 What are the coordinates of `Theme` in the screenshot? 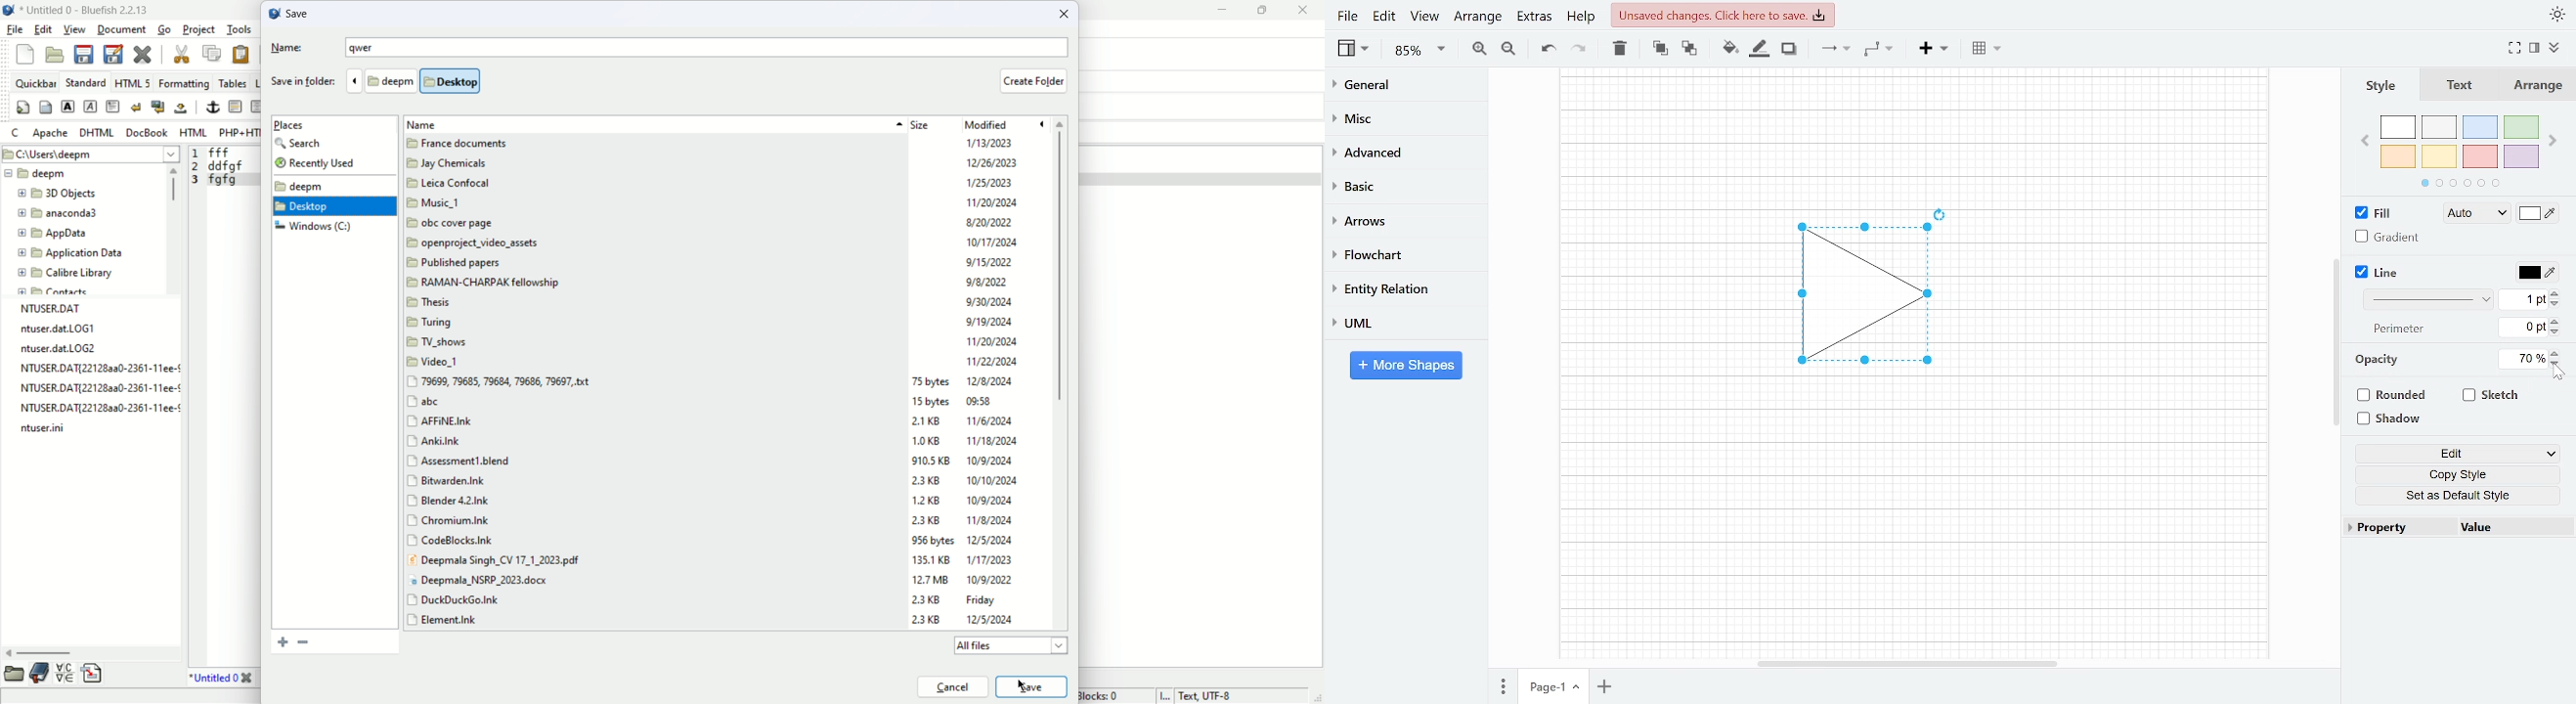 It's located at (2558, 14).